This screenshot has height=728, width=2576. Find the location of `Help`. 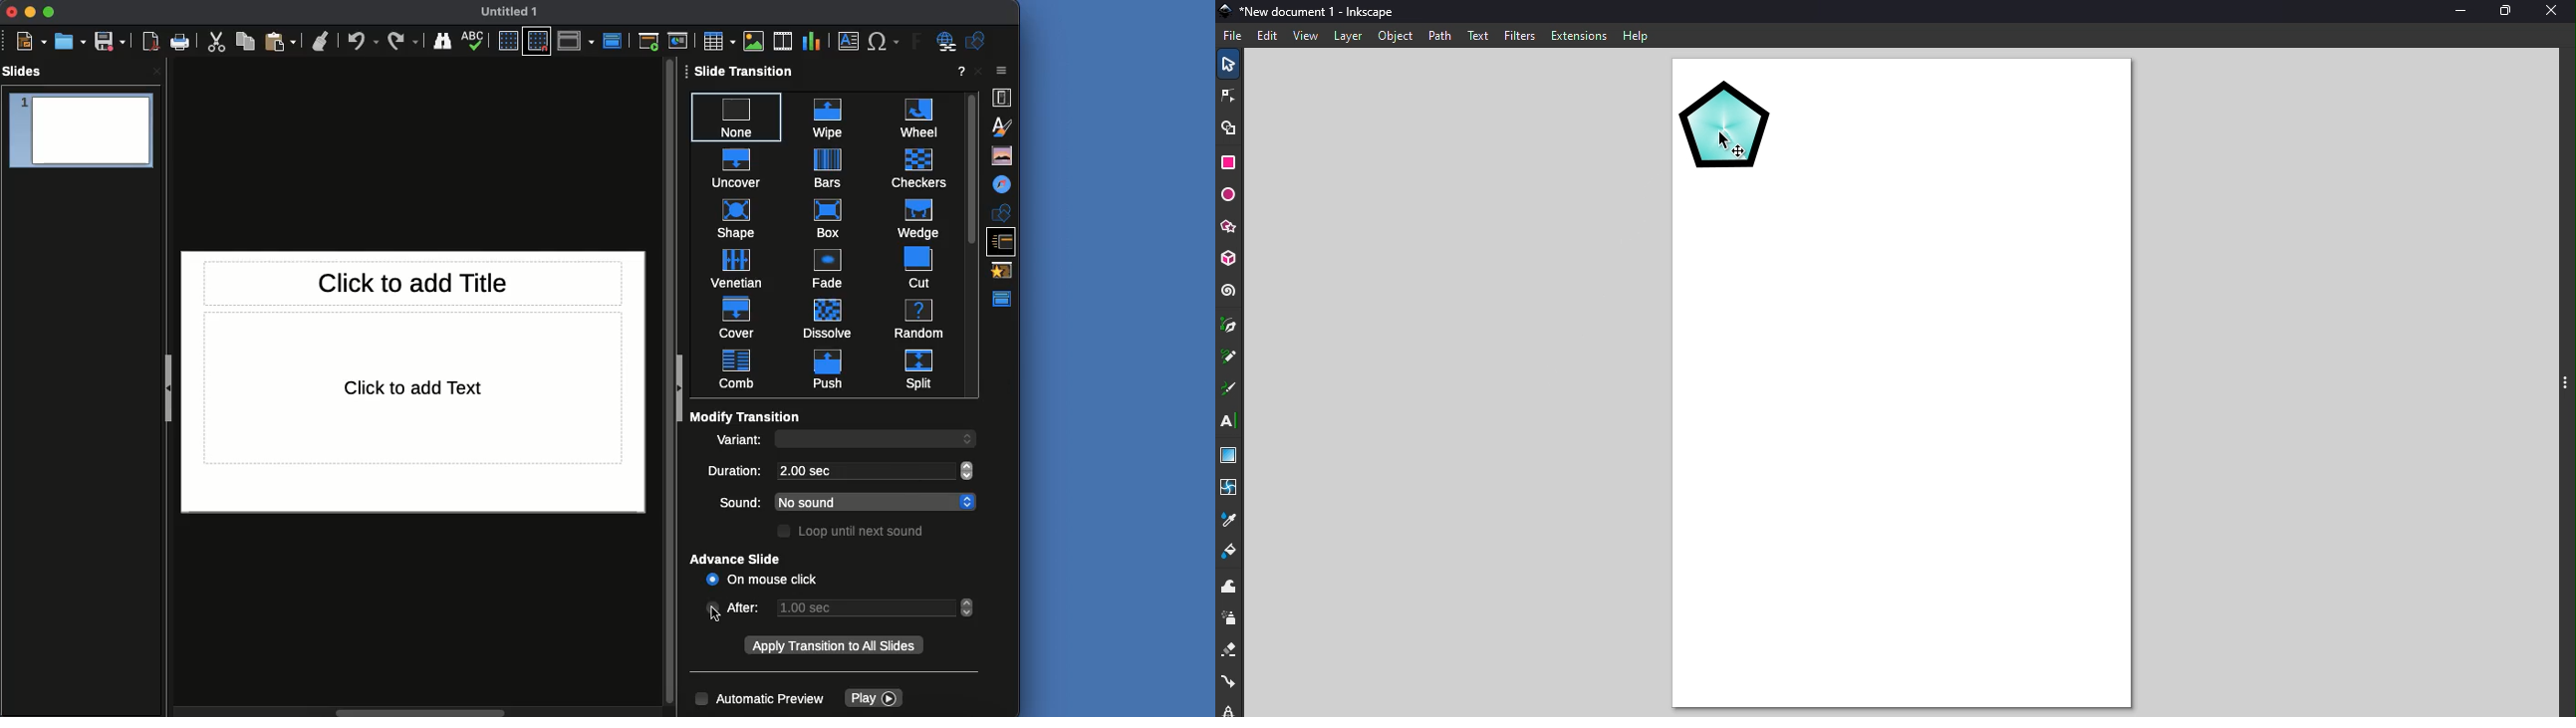

Help is located at coordinates (959, 71).